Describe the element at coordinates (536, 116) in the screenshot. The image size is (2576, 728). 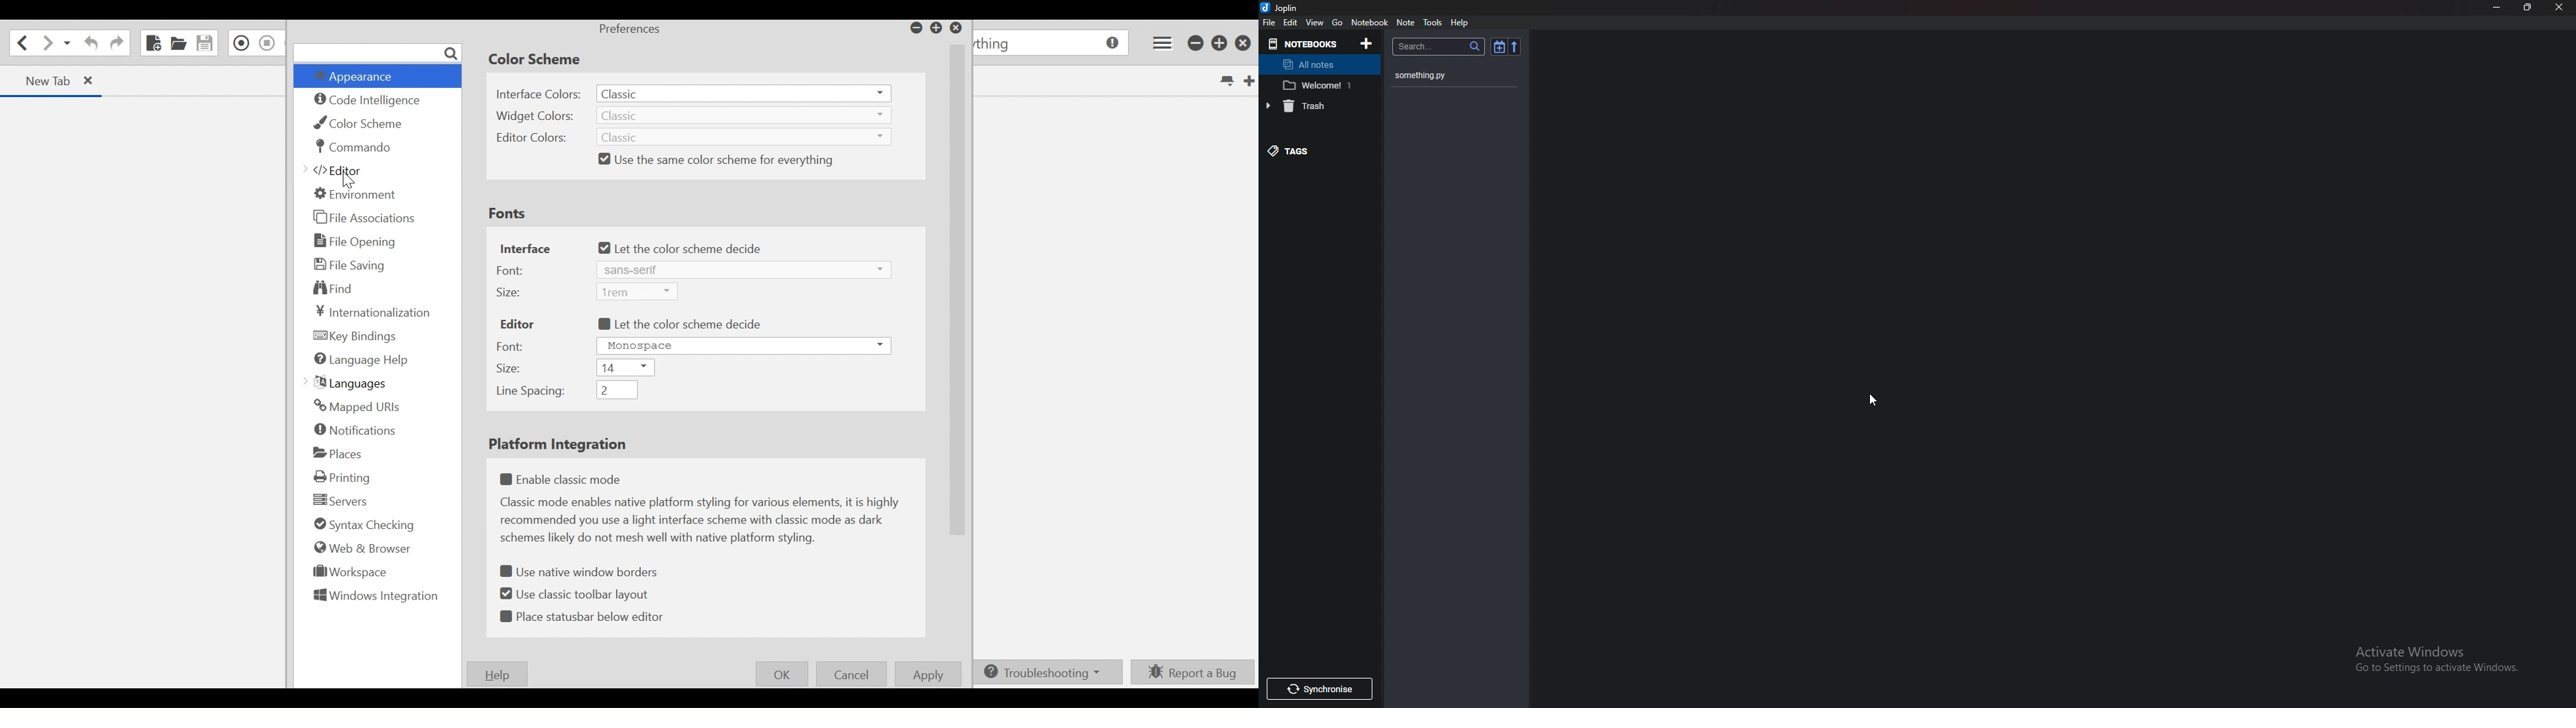
I see `Widget Colors` at that location.